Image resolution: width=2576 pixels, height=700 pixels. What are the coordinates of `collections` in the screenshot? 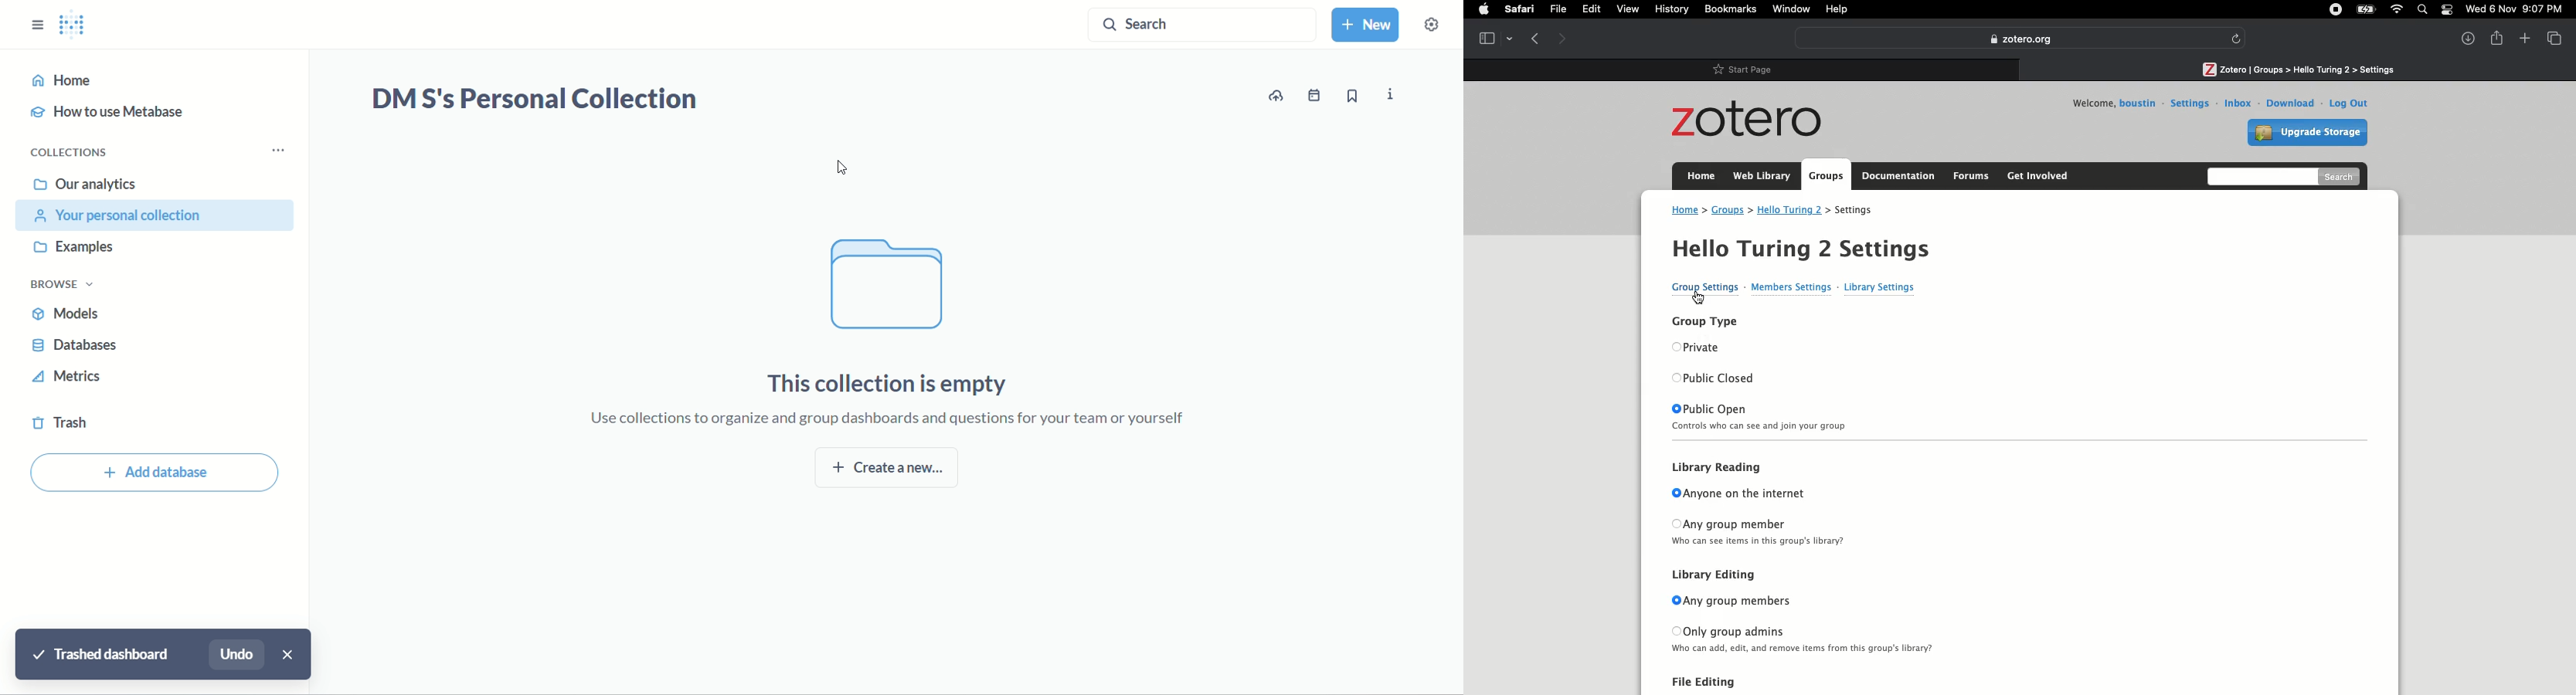 It's located at (74, 152).